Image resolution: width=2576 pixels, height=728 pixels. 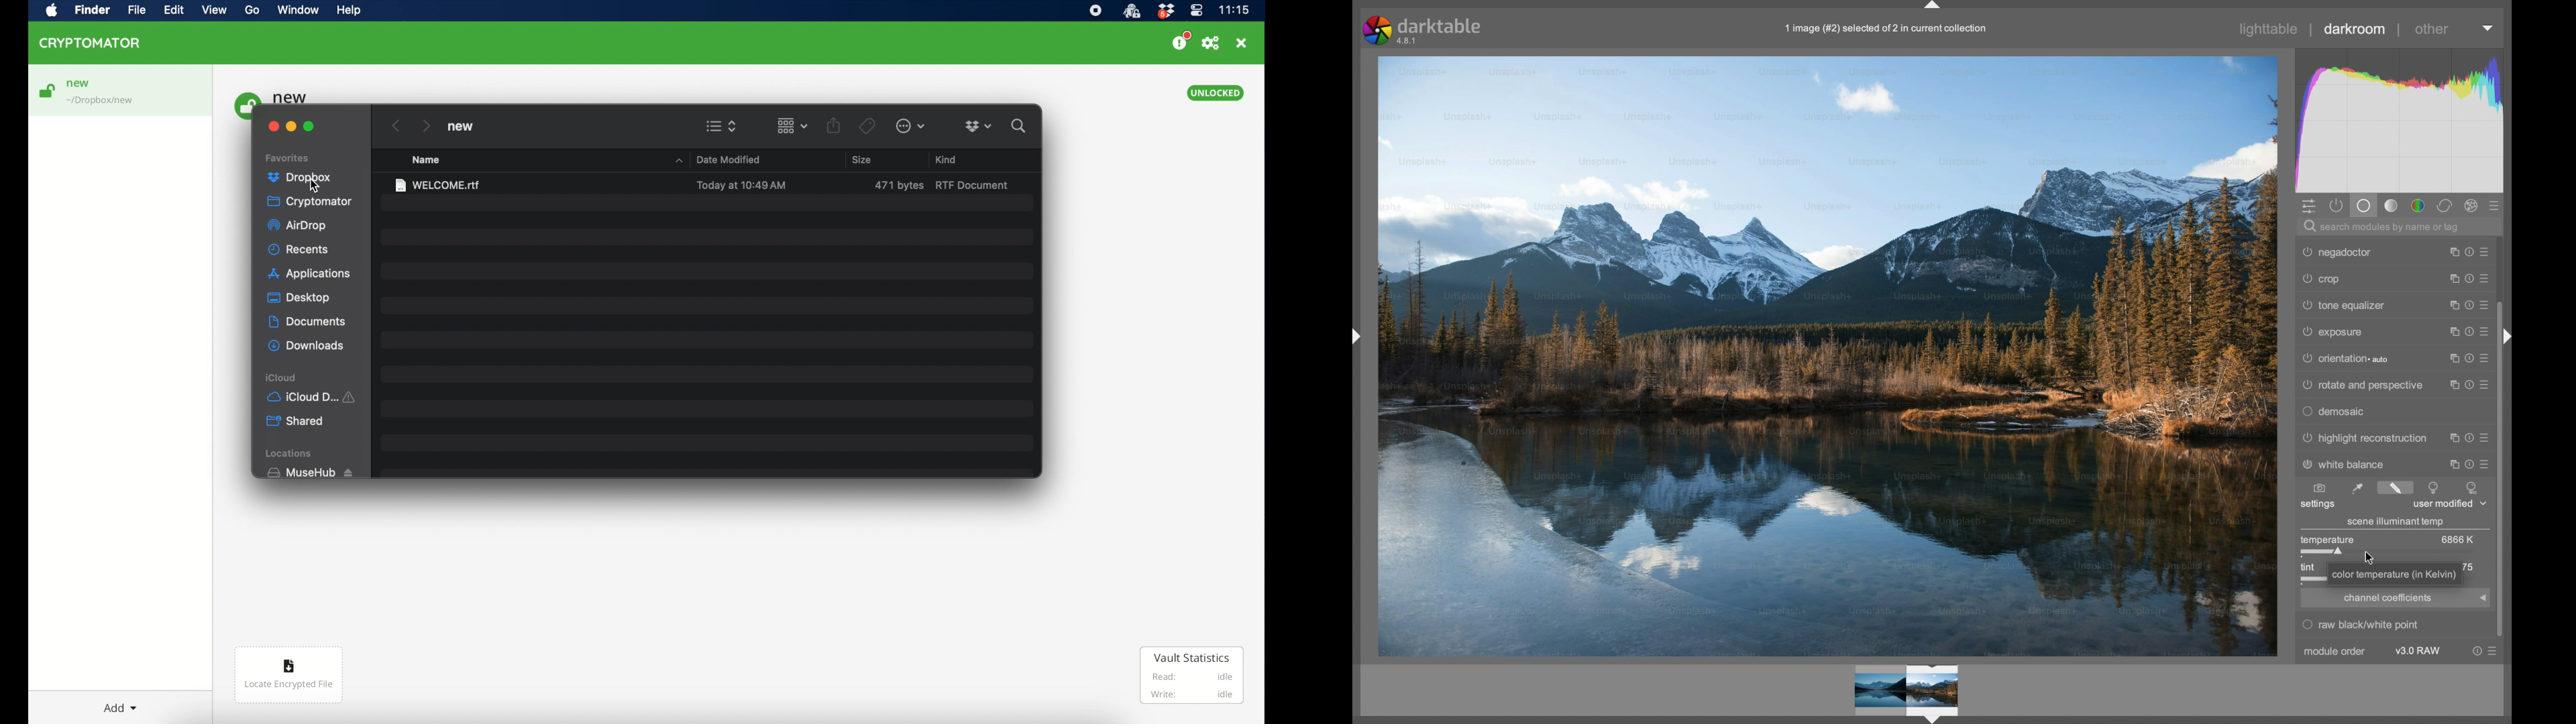 What do you see at coordinates (2488, 463) in the screenshot?
I see `presets` at bounding box center [2488, 463].